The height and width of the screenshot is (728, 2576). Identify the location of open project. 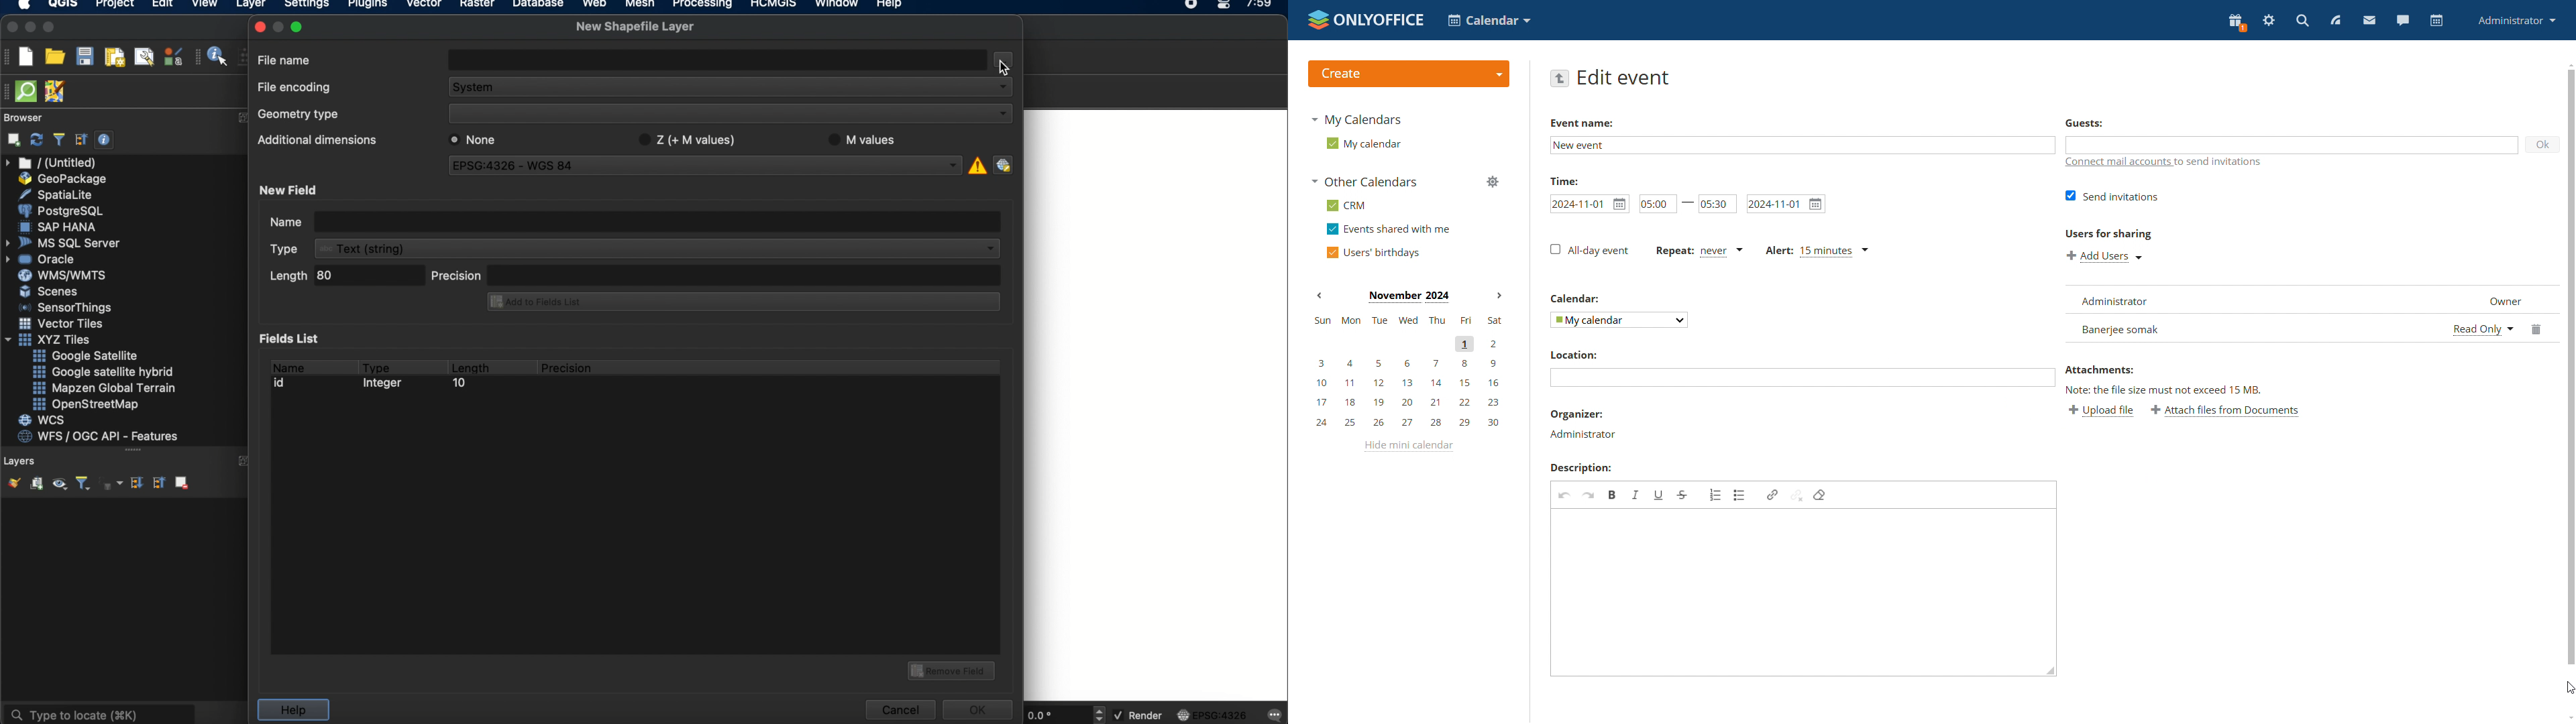
(54, 57).